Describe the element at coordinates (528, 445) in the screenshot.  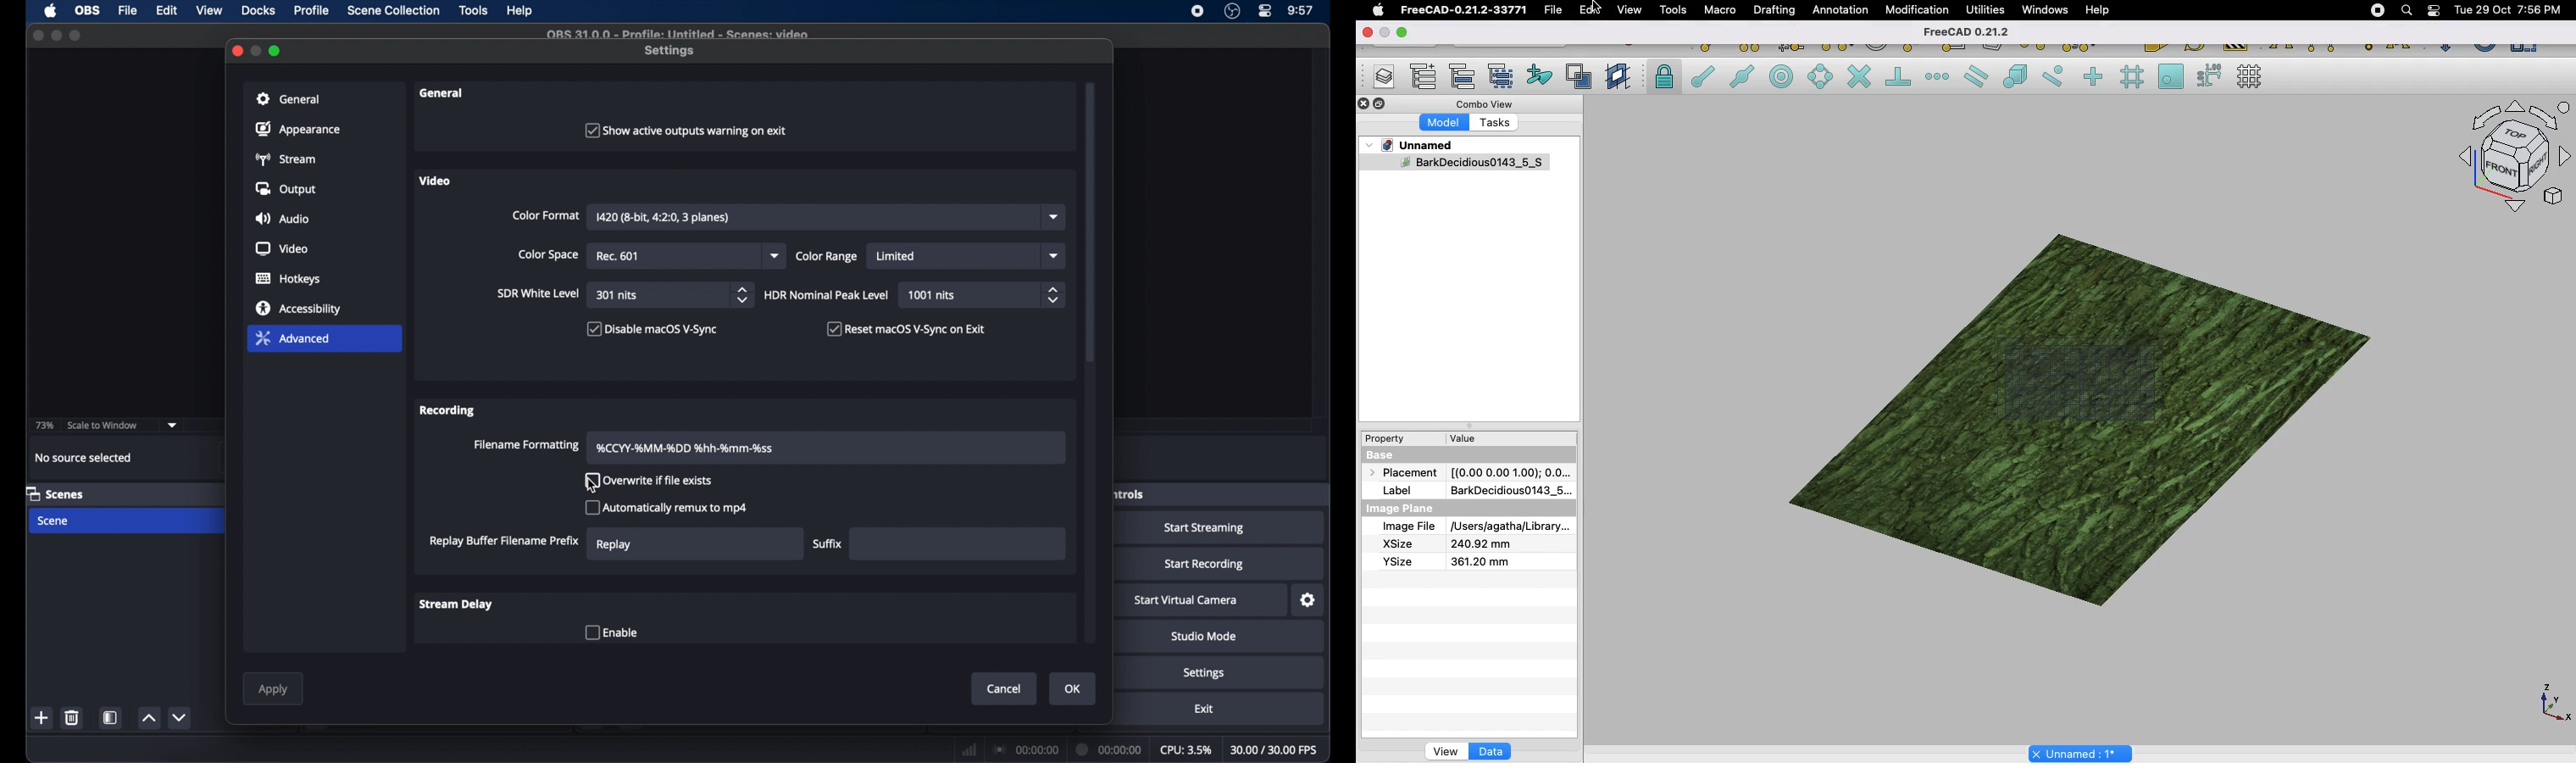
I see `filename formatting` at that location.